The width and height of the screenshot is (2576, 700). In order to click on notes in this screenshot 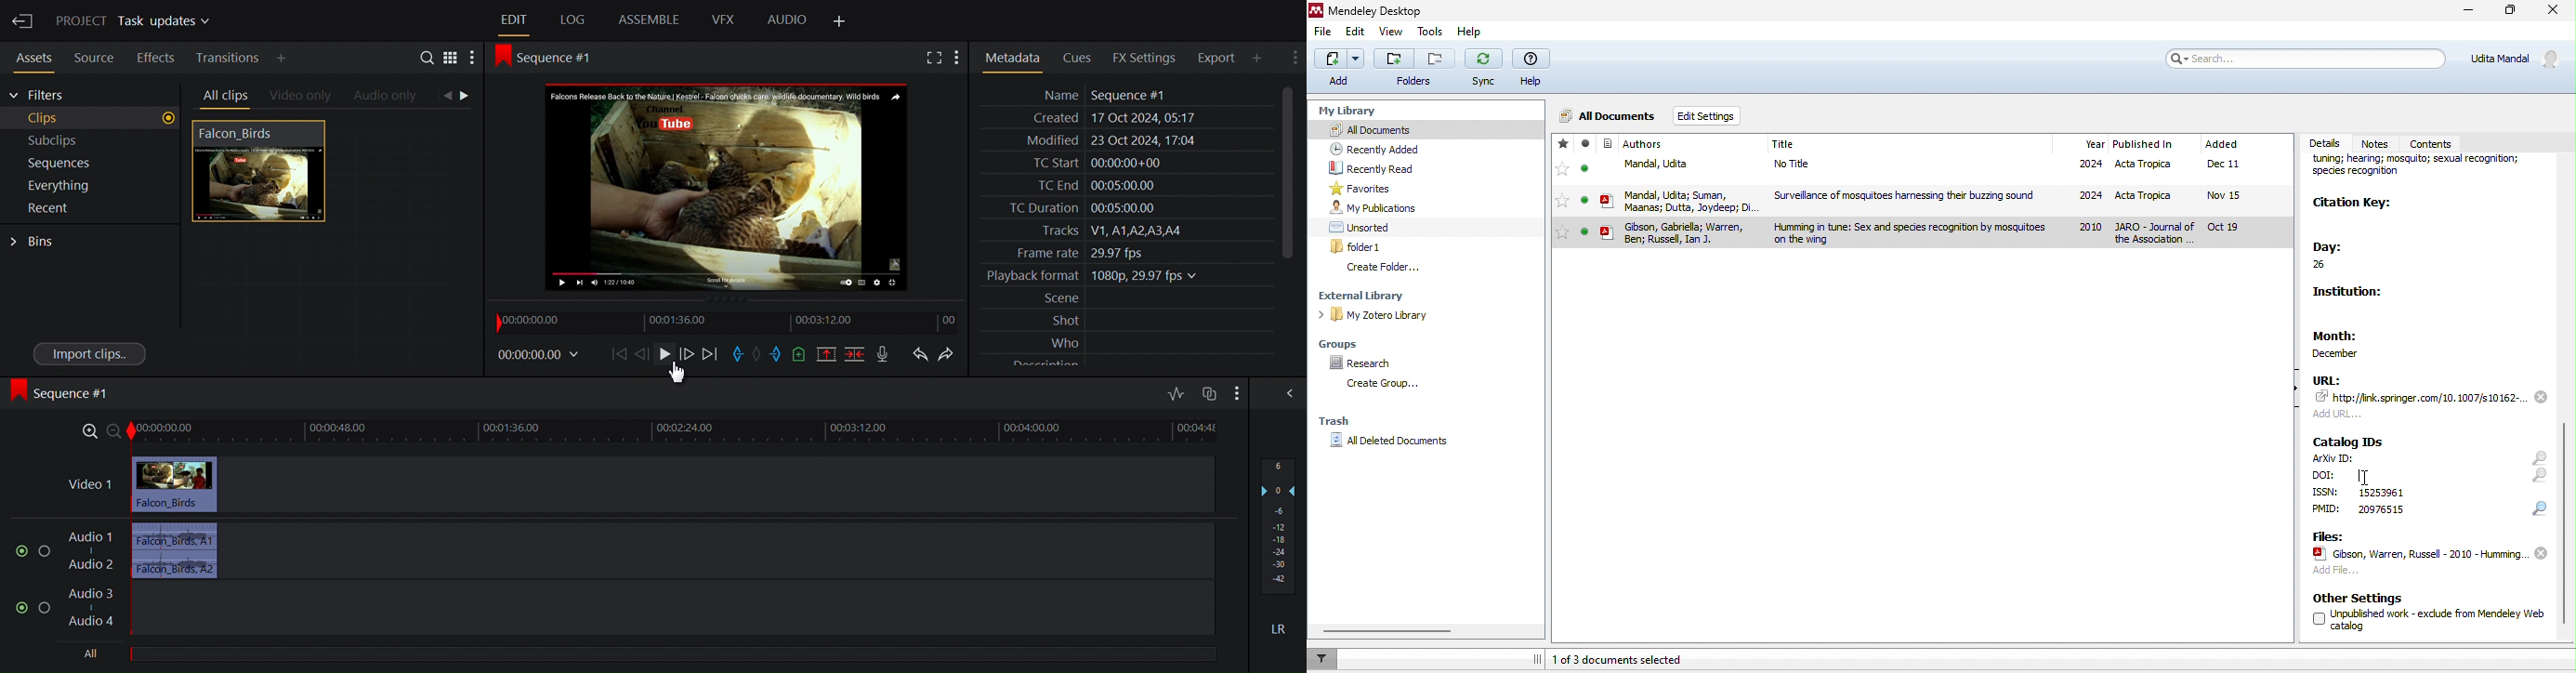, I will do `click(2378, 143)`.